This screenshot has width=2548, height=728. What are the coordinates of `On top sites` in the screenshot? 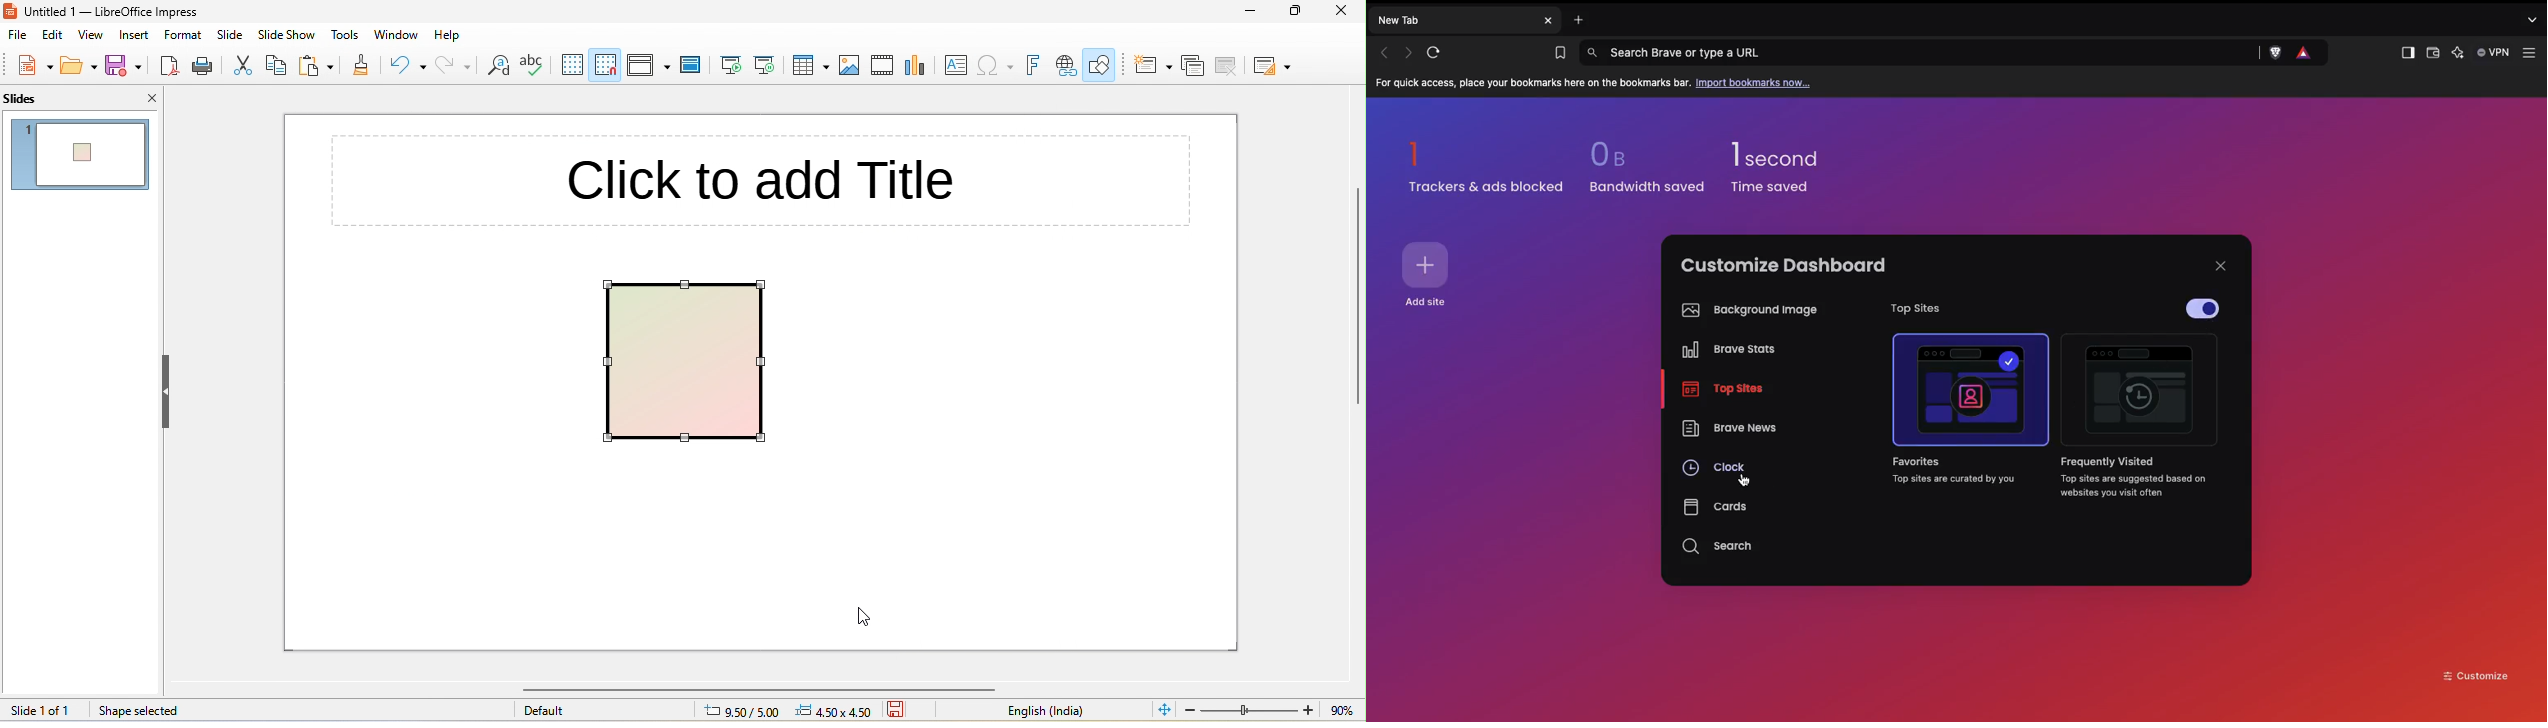 It's located at (1724, 391).